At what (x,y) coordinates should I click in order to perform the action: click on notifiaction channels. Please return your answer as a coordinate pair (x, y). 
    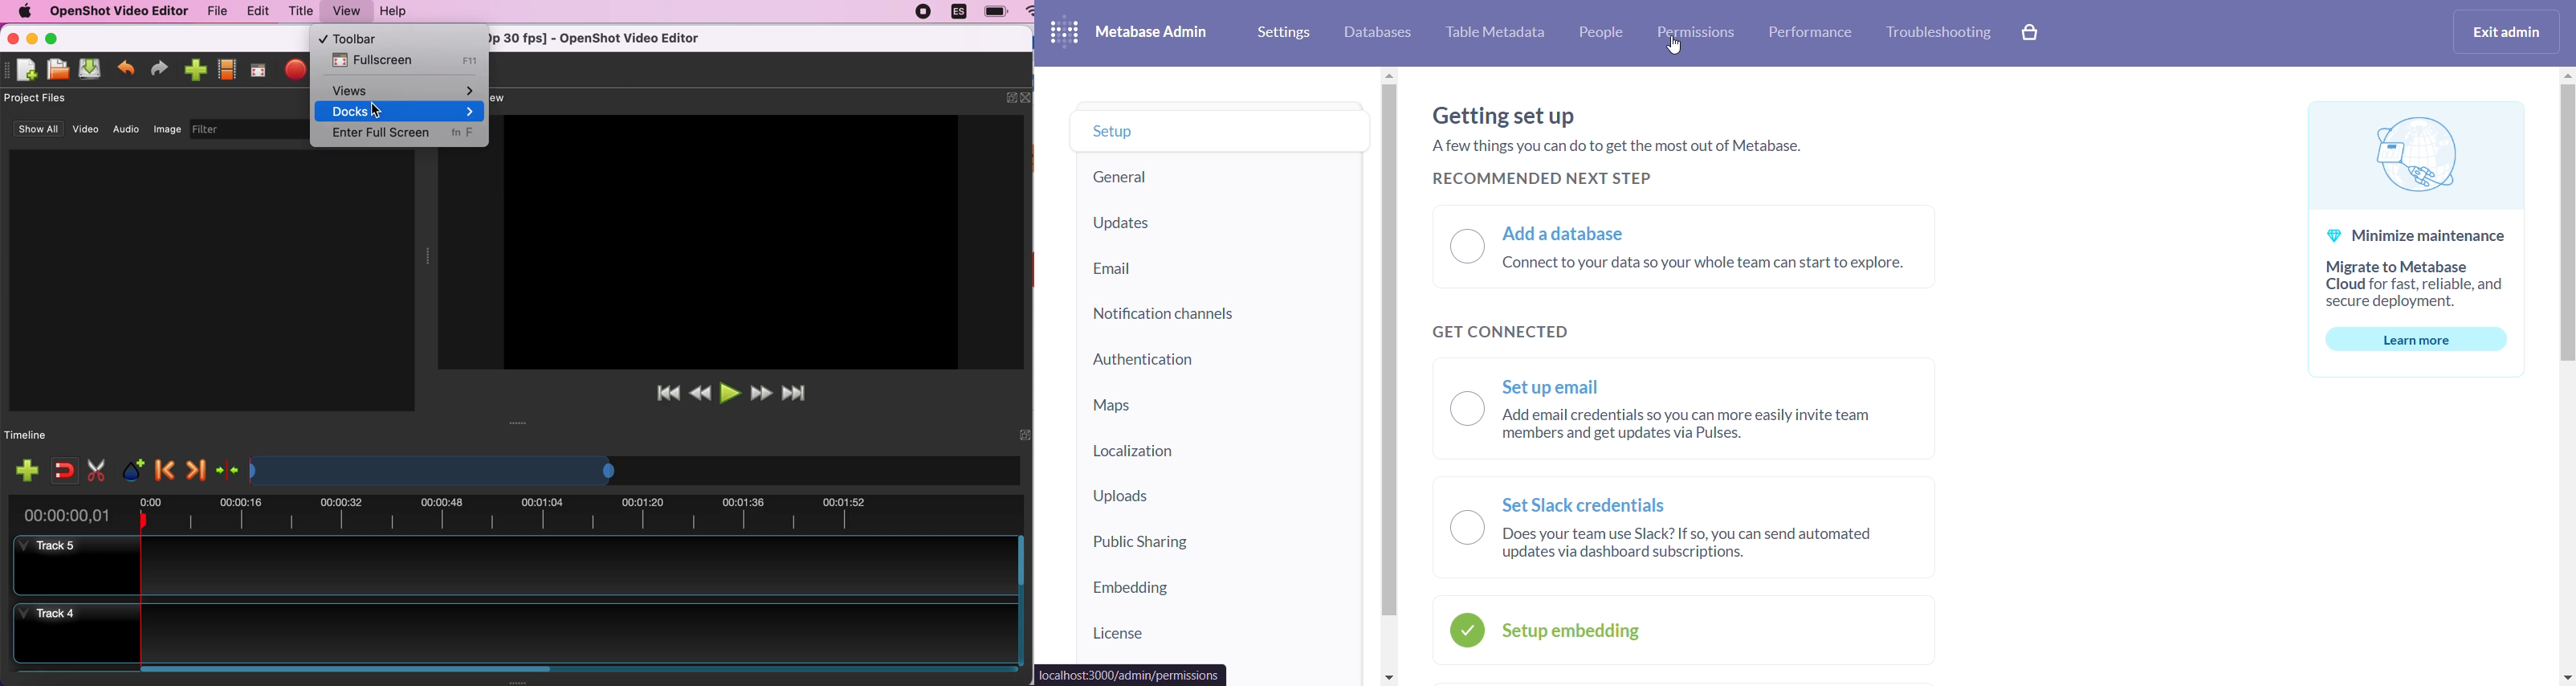
    Looking at the image, I should click on (1216, 313).